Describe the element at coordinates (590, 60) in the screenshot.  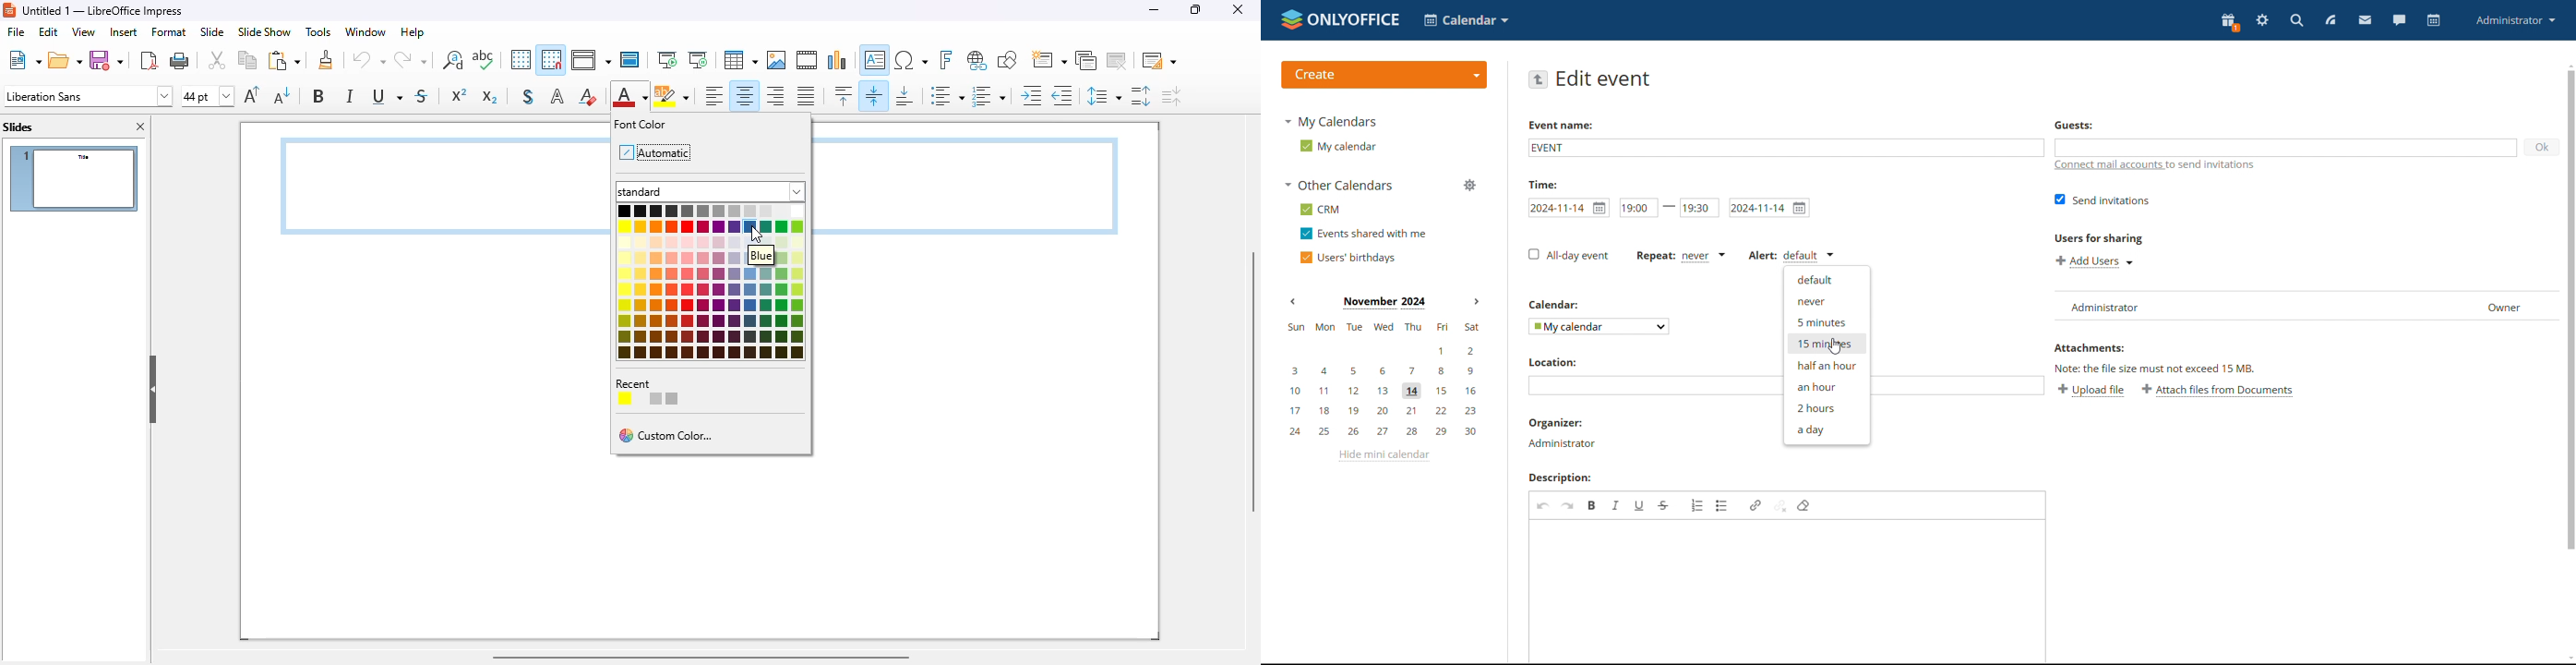
I see `display views` at that location.